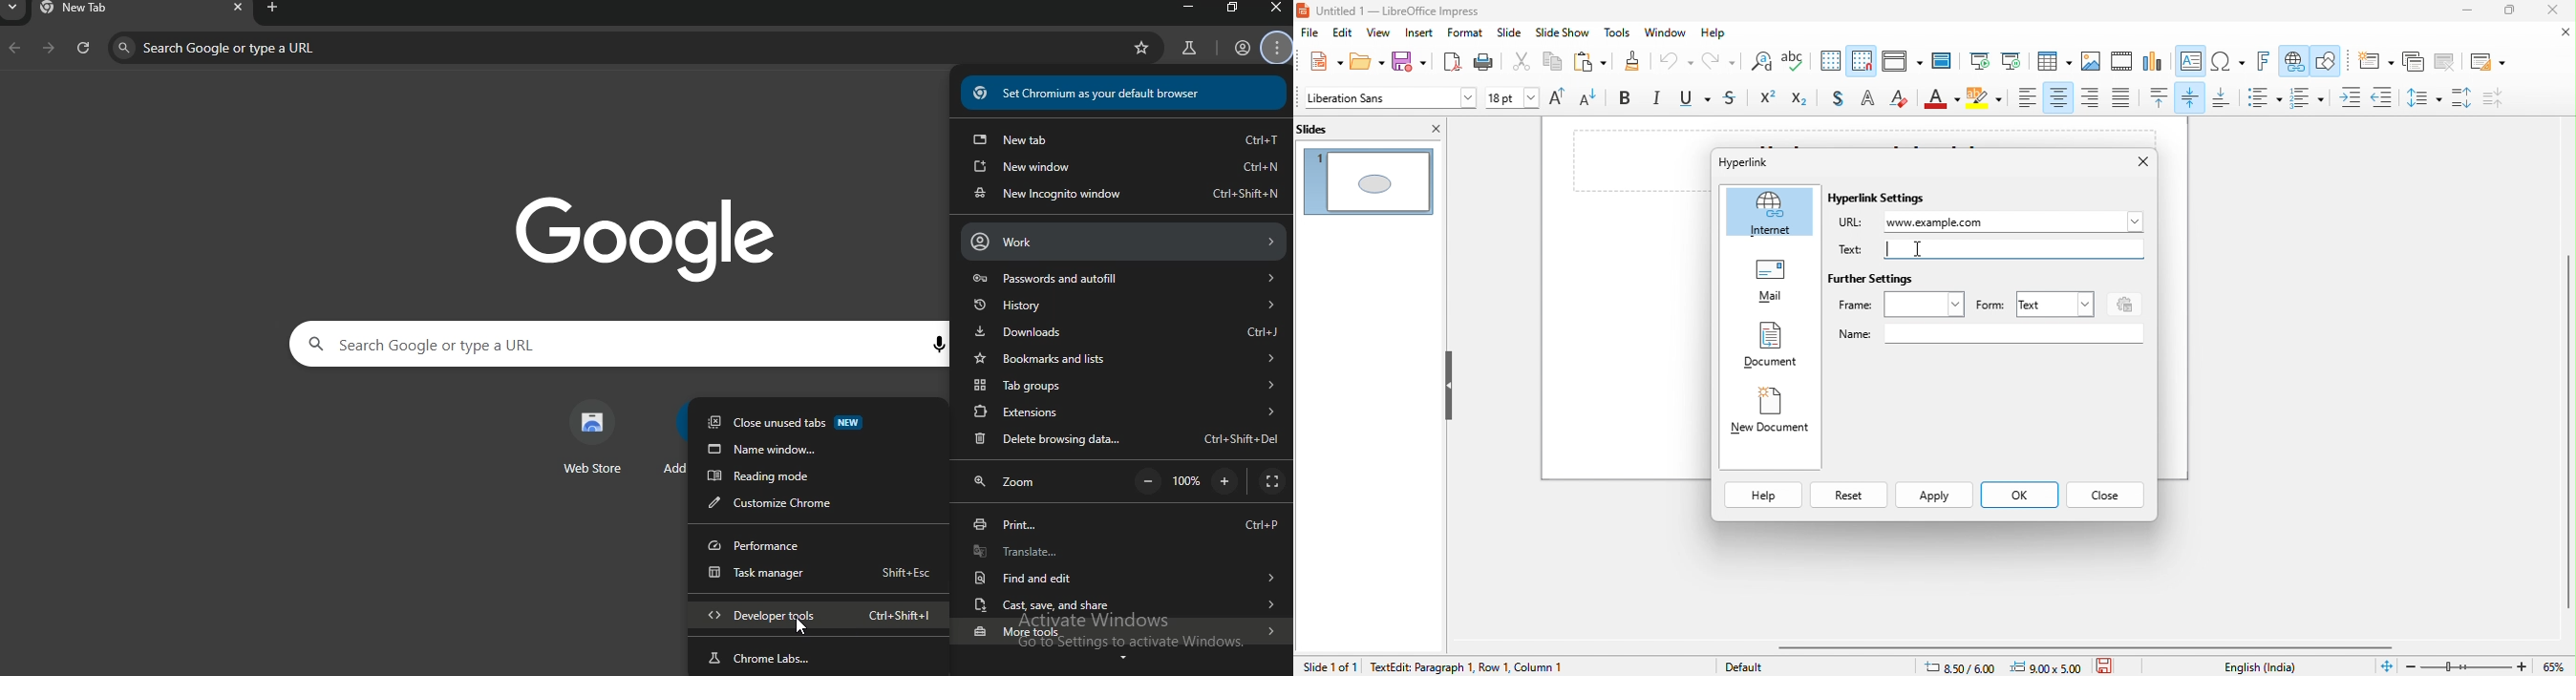 The image size is (2576, 700). What do you see at coordinates (2445, 62) in the screenshot?
I see `delete slide` at bounding box center [2445, 62].